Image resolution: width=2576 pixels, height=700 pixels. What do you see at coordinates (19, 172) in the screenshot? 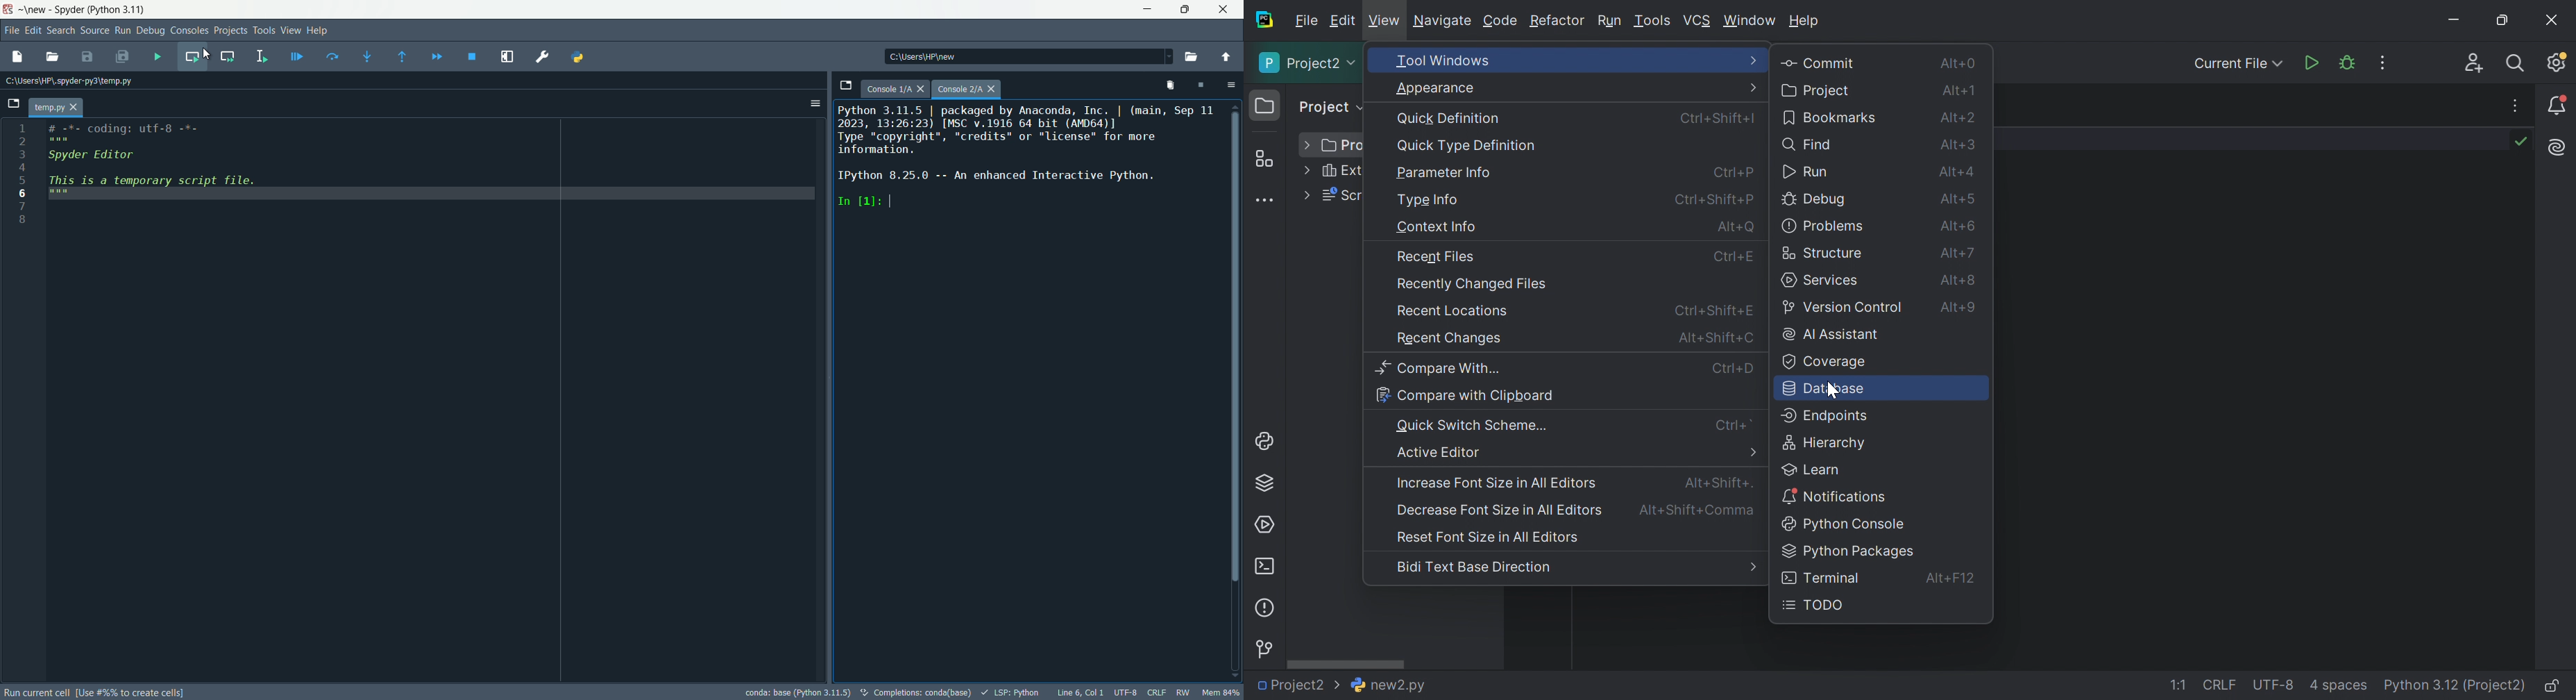
I see `line number` at bounding box center [19, 172].